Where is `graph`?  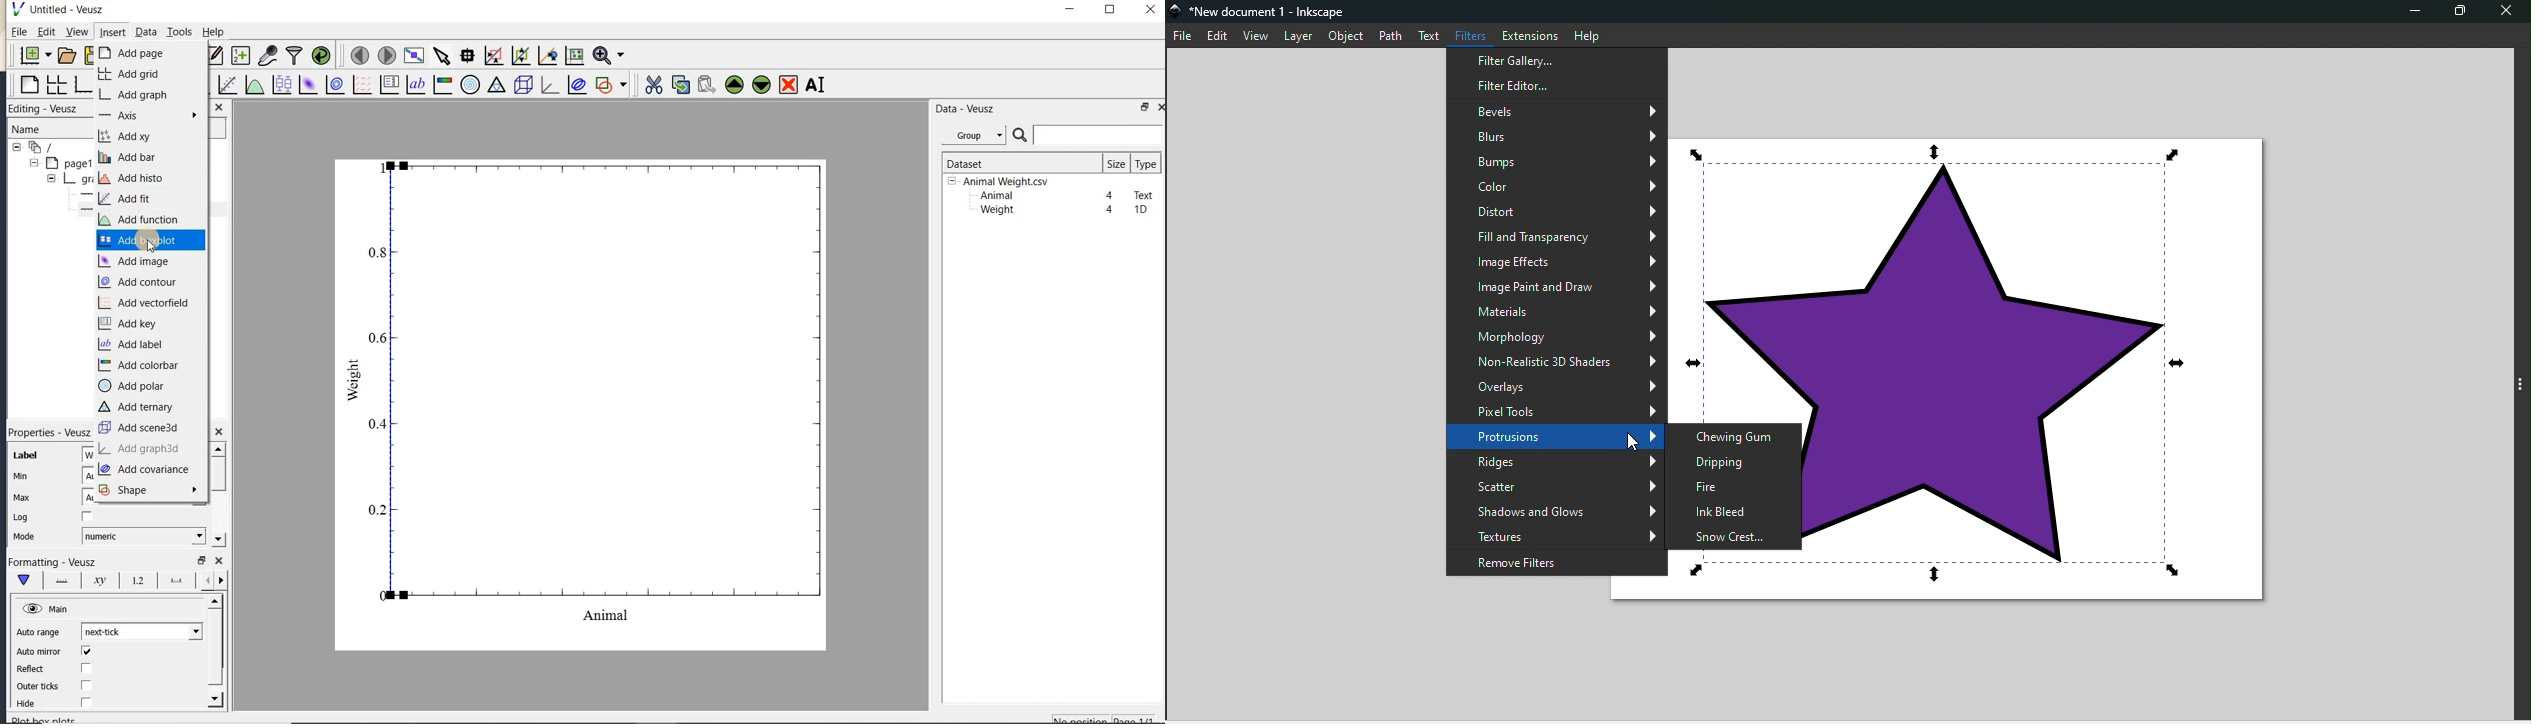 graph is located at coordinates (598, 391).